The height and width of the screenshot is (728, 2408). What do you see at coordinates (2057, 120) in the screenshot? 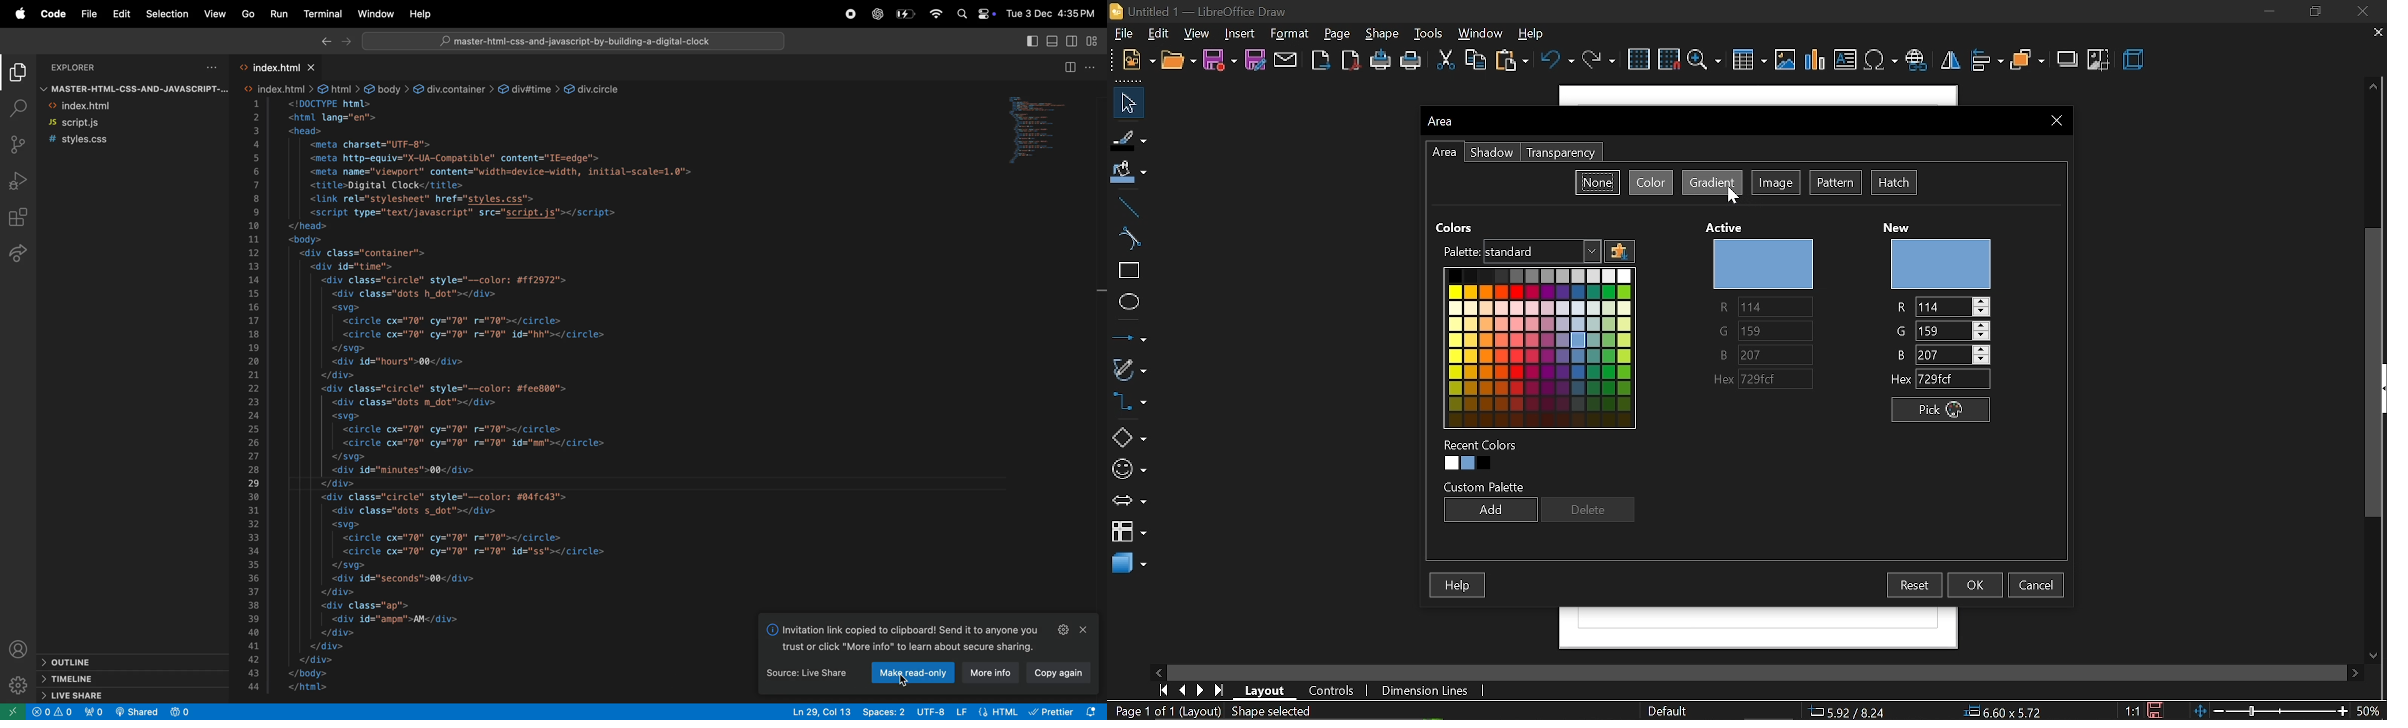
I see `close` at bounding box center [2057, 120].